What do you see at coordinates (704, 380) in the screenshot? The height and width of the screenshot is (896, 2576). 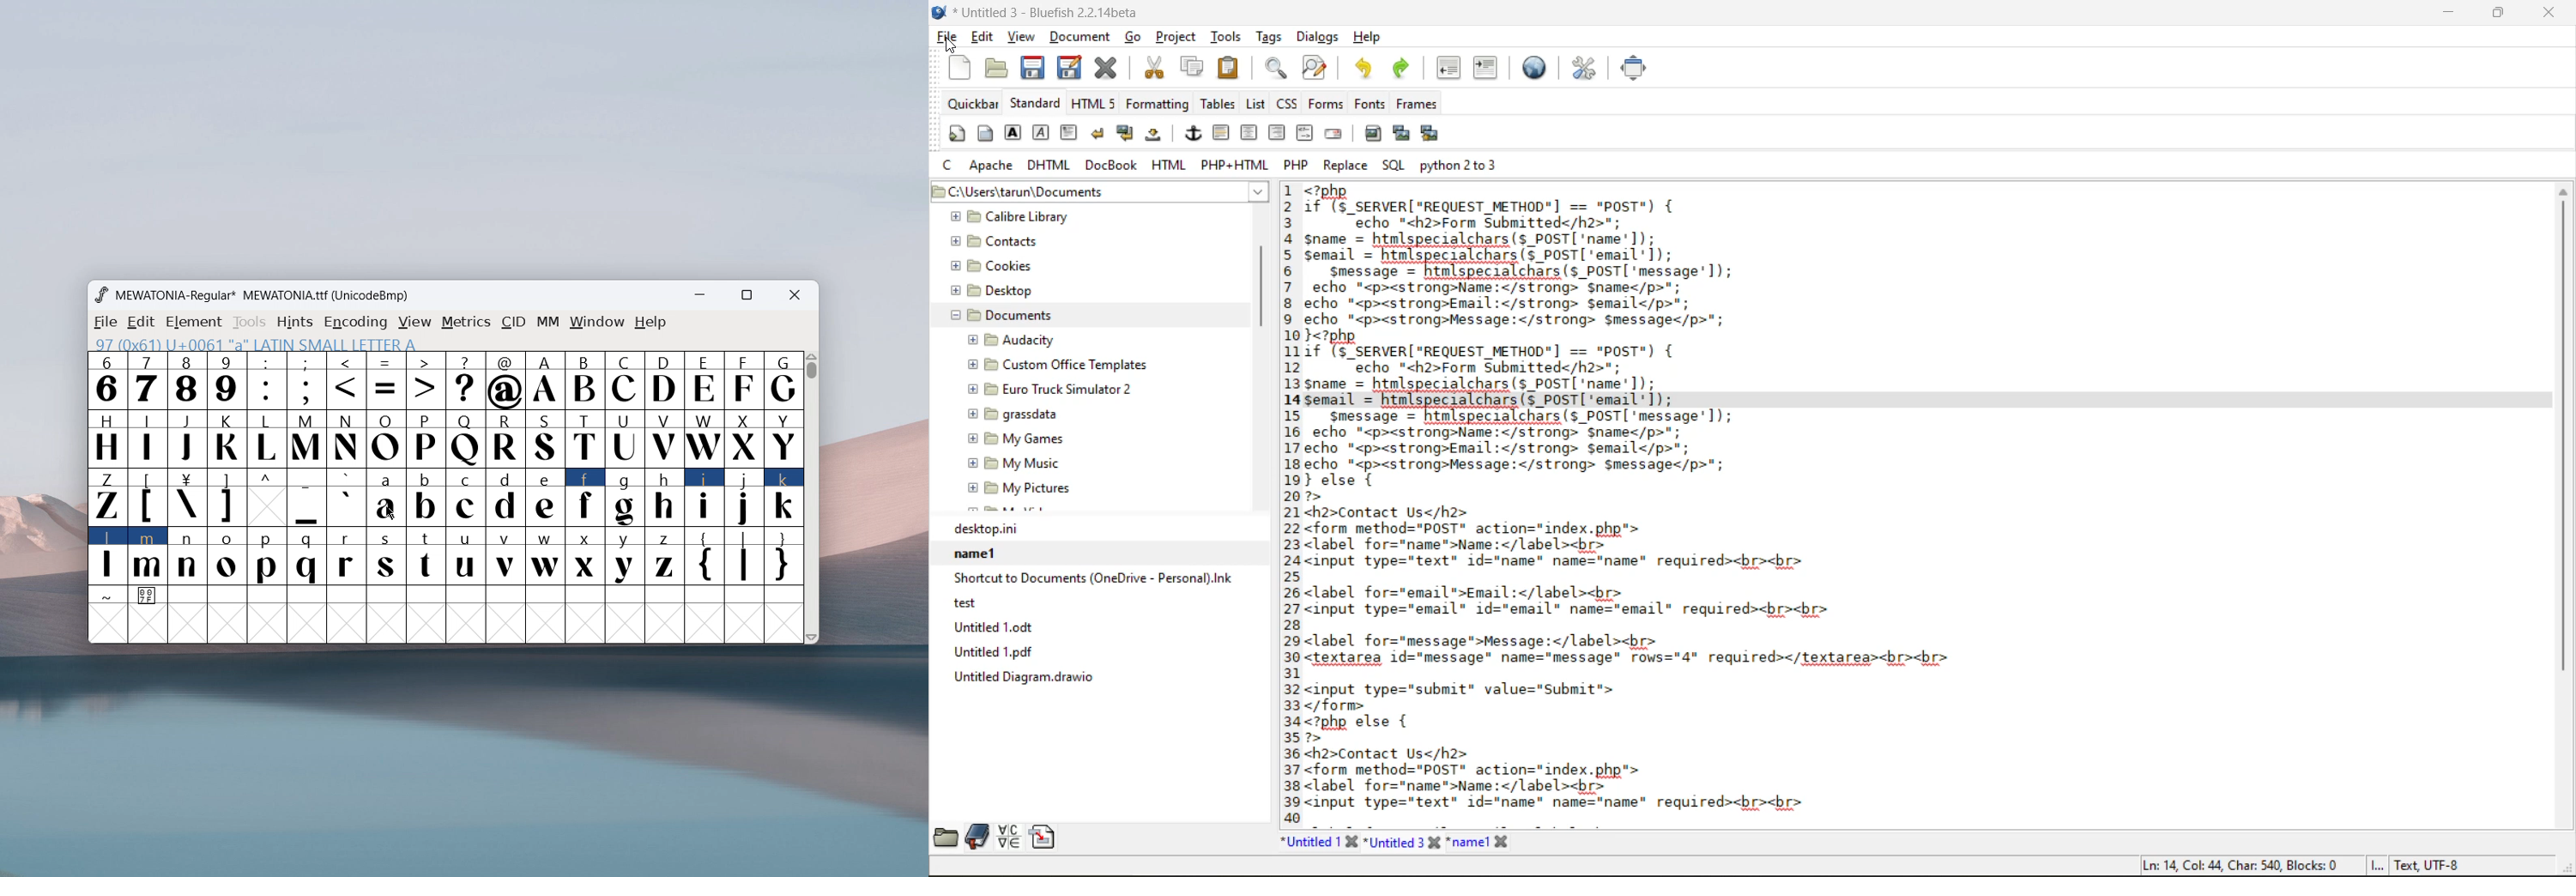 I see `E` at bounding box center [704, 380].